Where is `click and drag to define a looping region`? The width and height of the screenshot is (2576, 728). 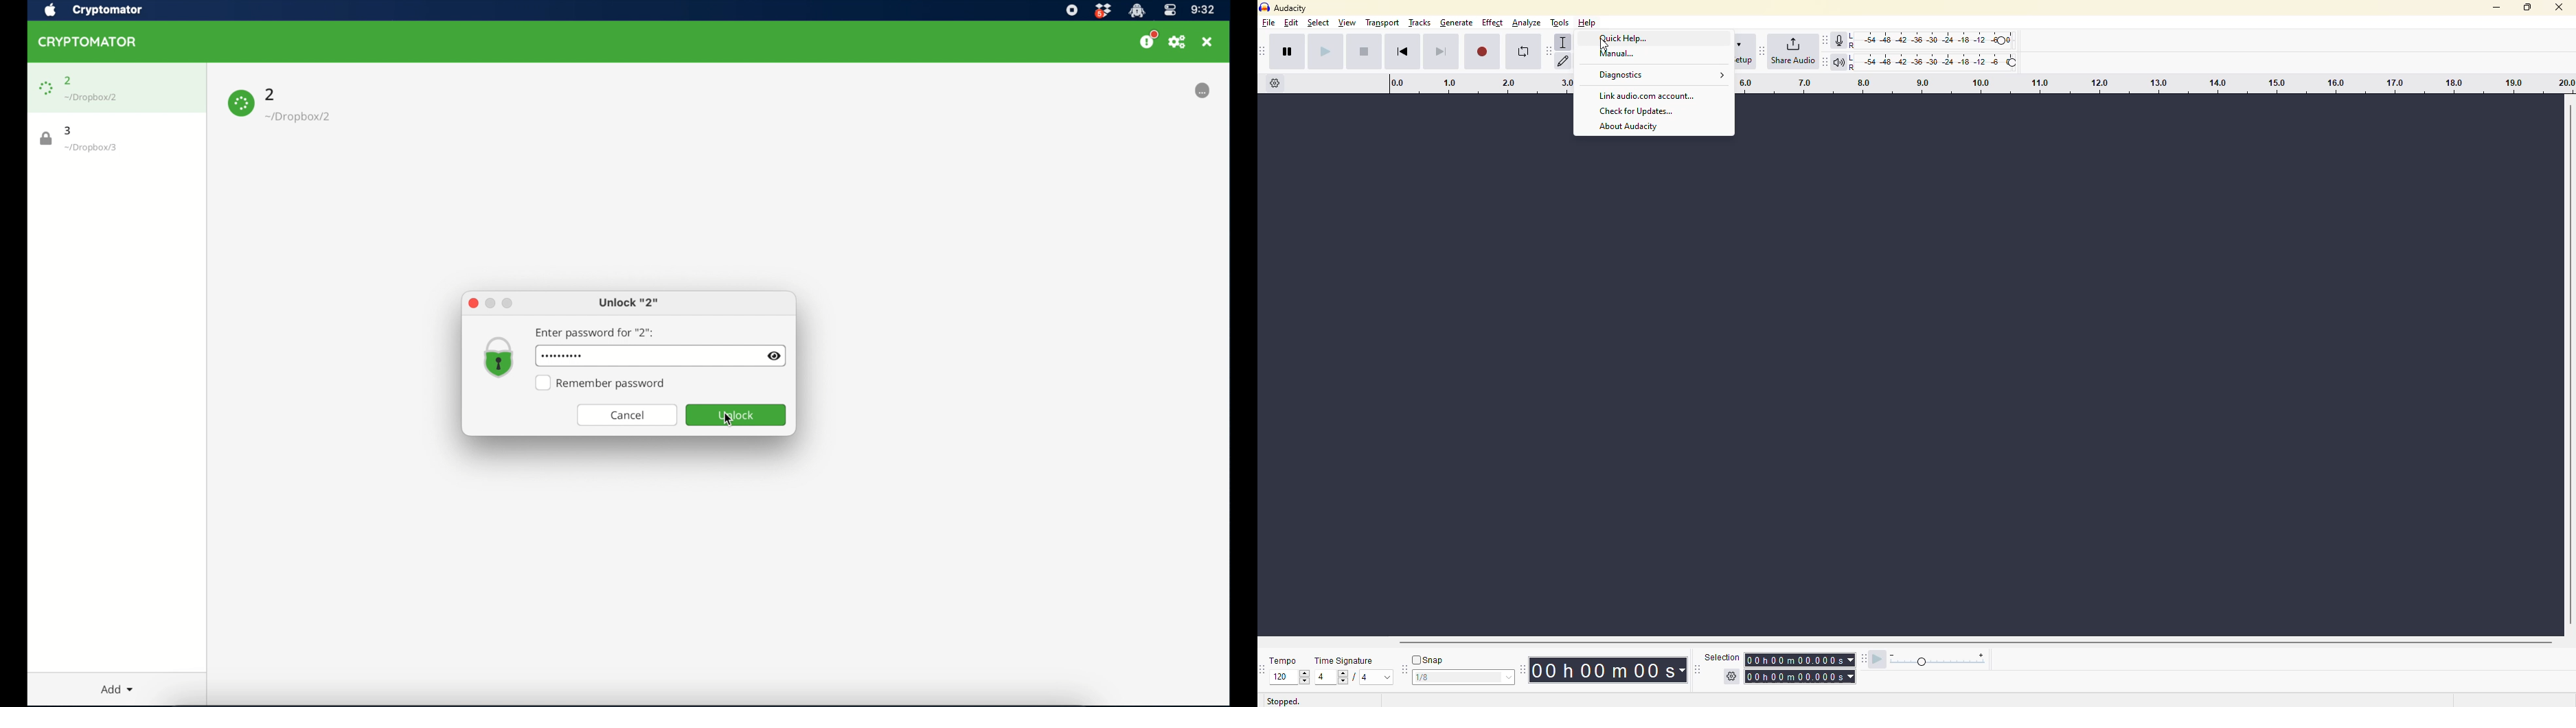
click and drag to define a looping region is located at coordinates (2150, 87).